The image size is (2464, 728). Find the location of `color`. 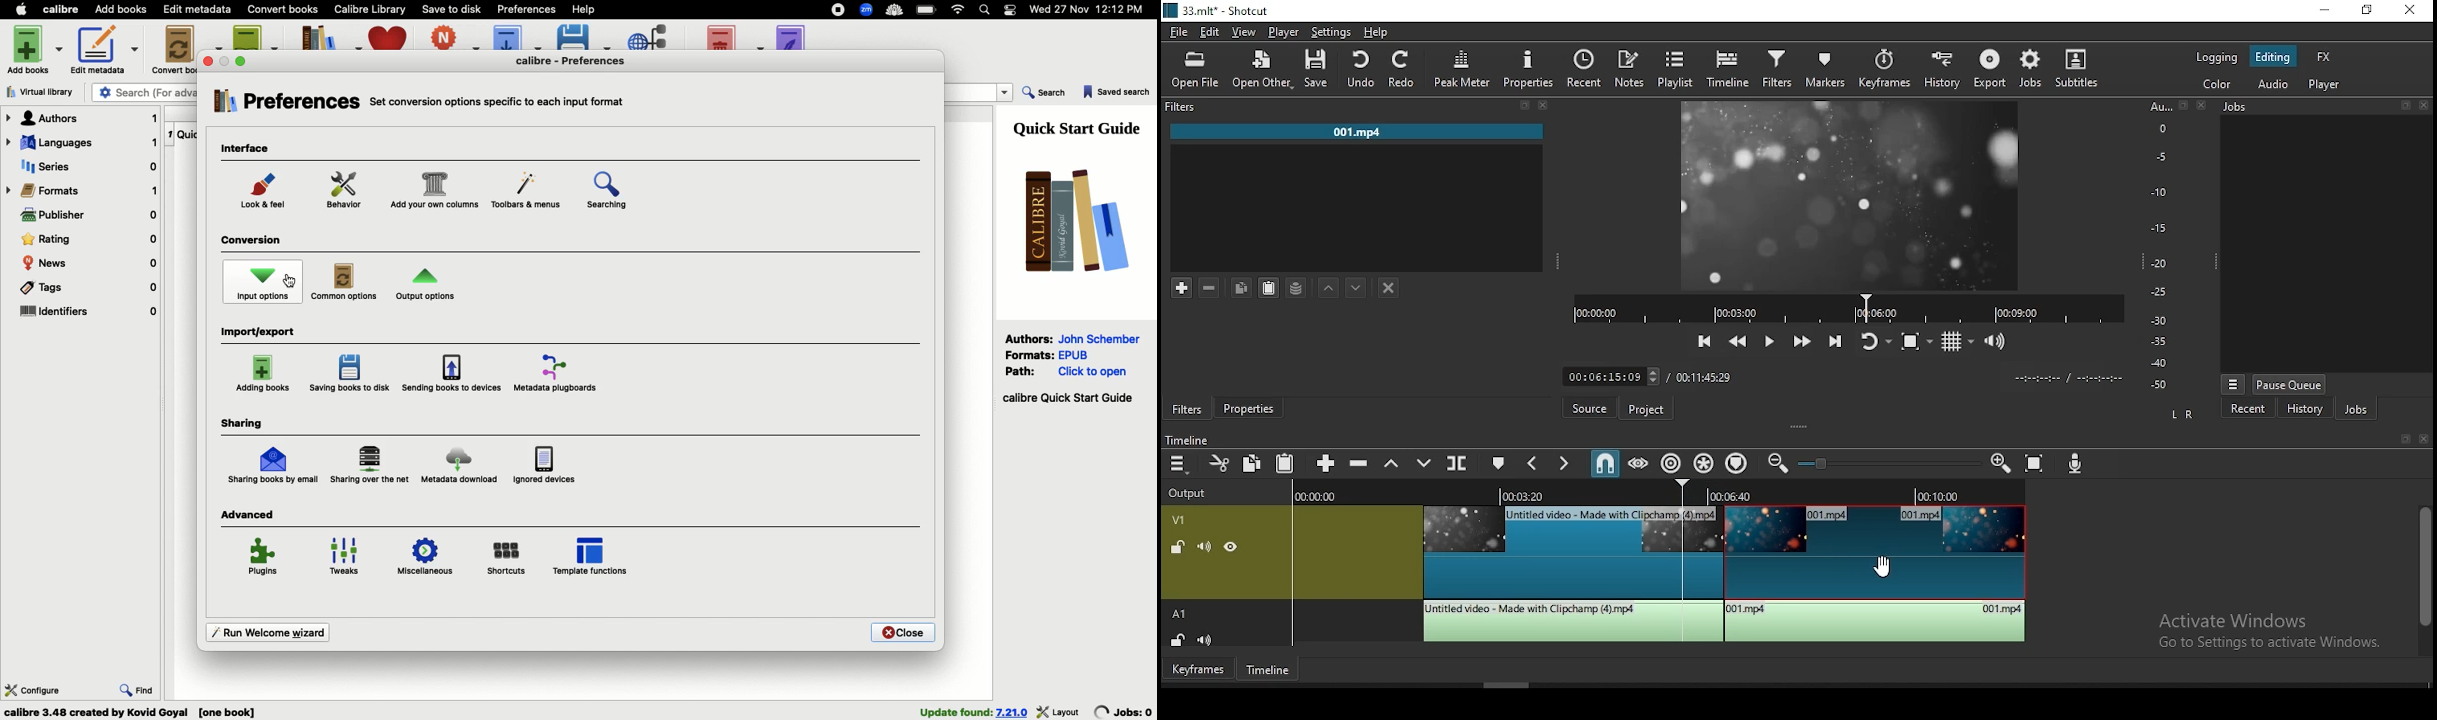

color is located at coordinates (2218, 83).